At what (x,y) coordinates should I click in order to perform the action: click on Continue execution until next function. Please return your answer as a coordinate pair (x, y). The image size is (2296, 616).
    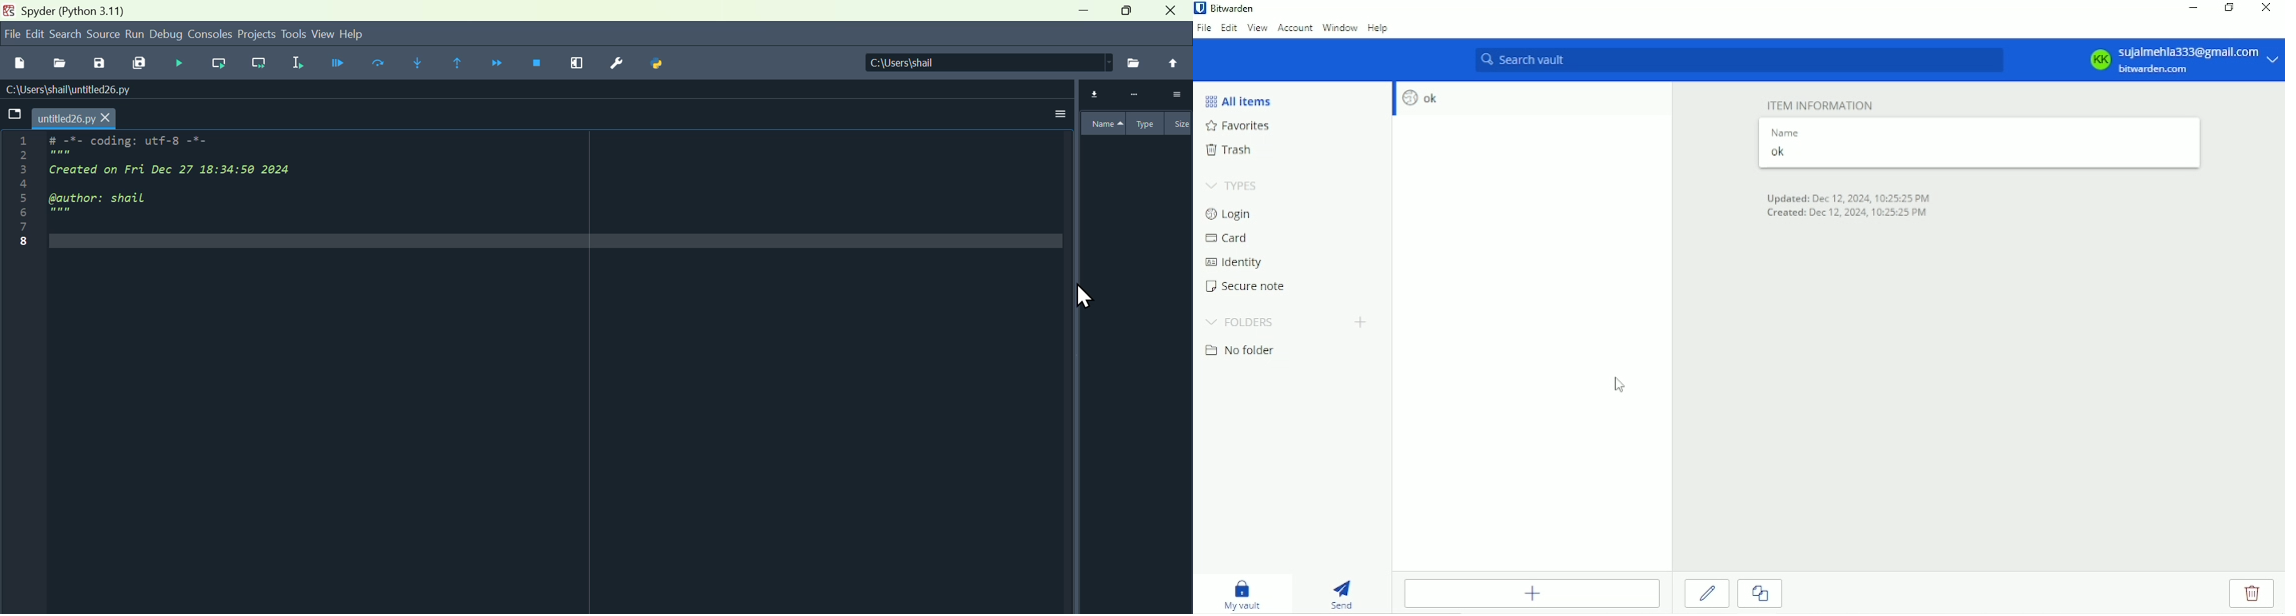
    Looking at the image, I should click on (500, 65).